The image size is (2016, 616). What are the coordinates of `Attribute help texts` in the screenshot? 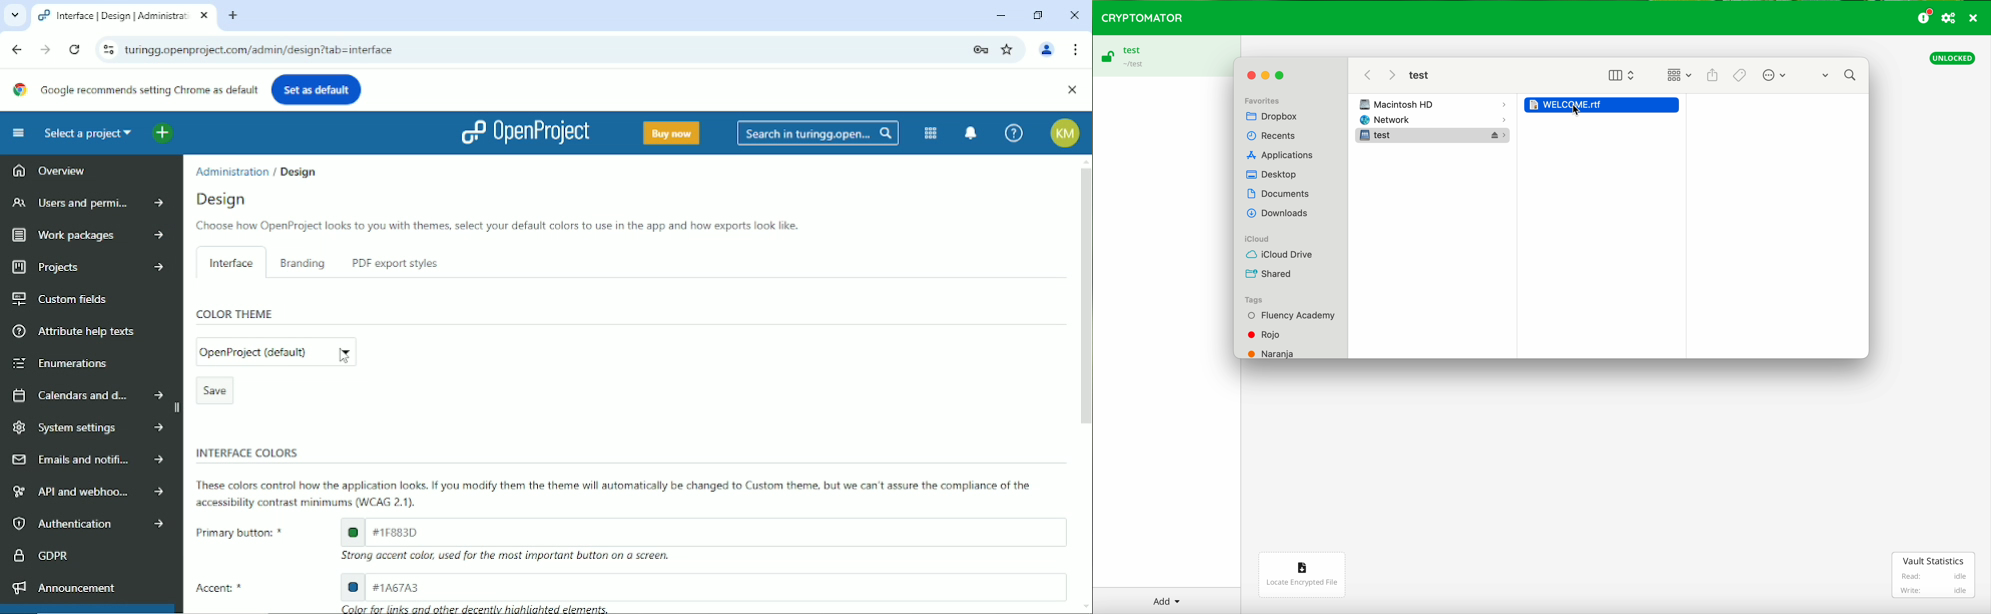 It's located at (78, 331).